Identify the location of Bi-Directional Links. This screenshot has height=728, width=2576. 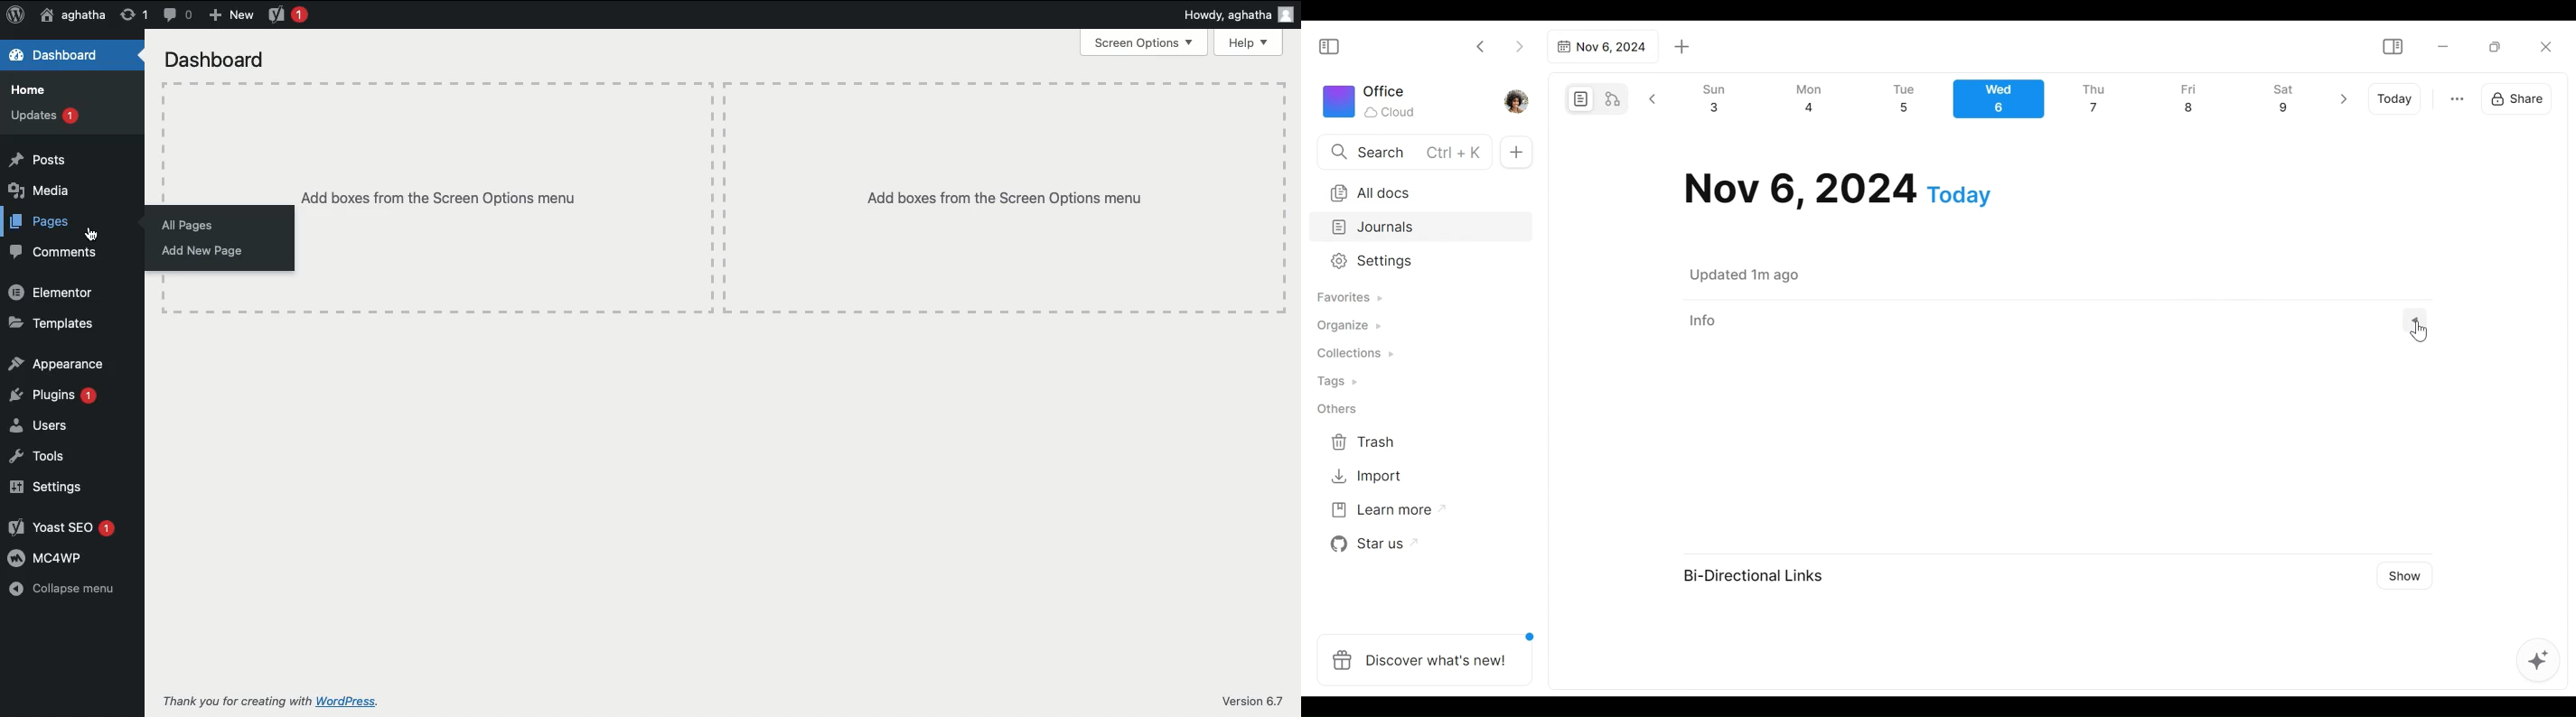
(1763, 578).